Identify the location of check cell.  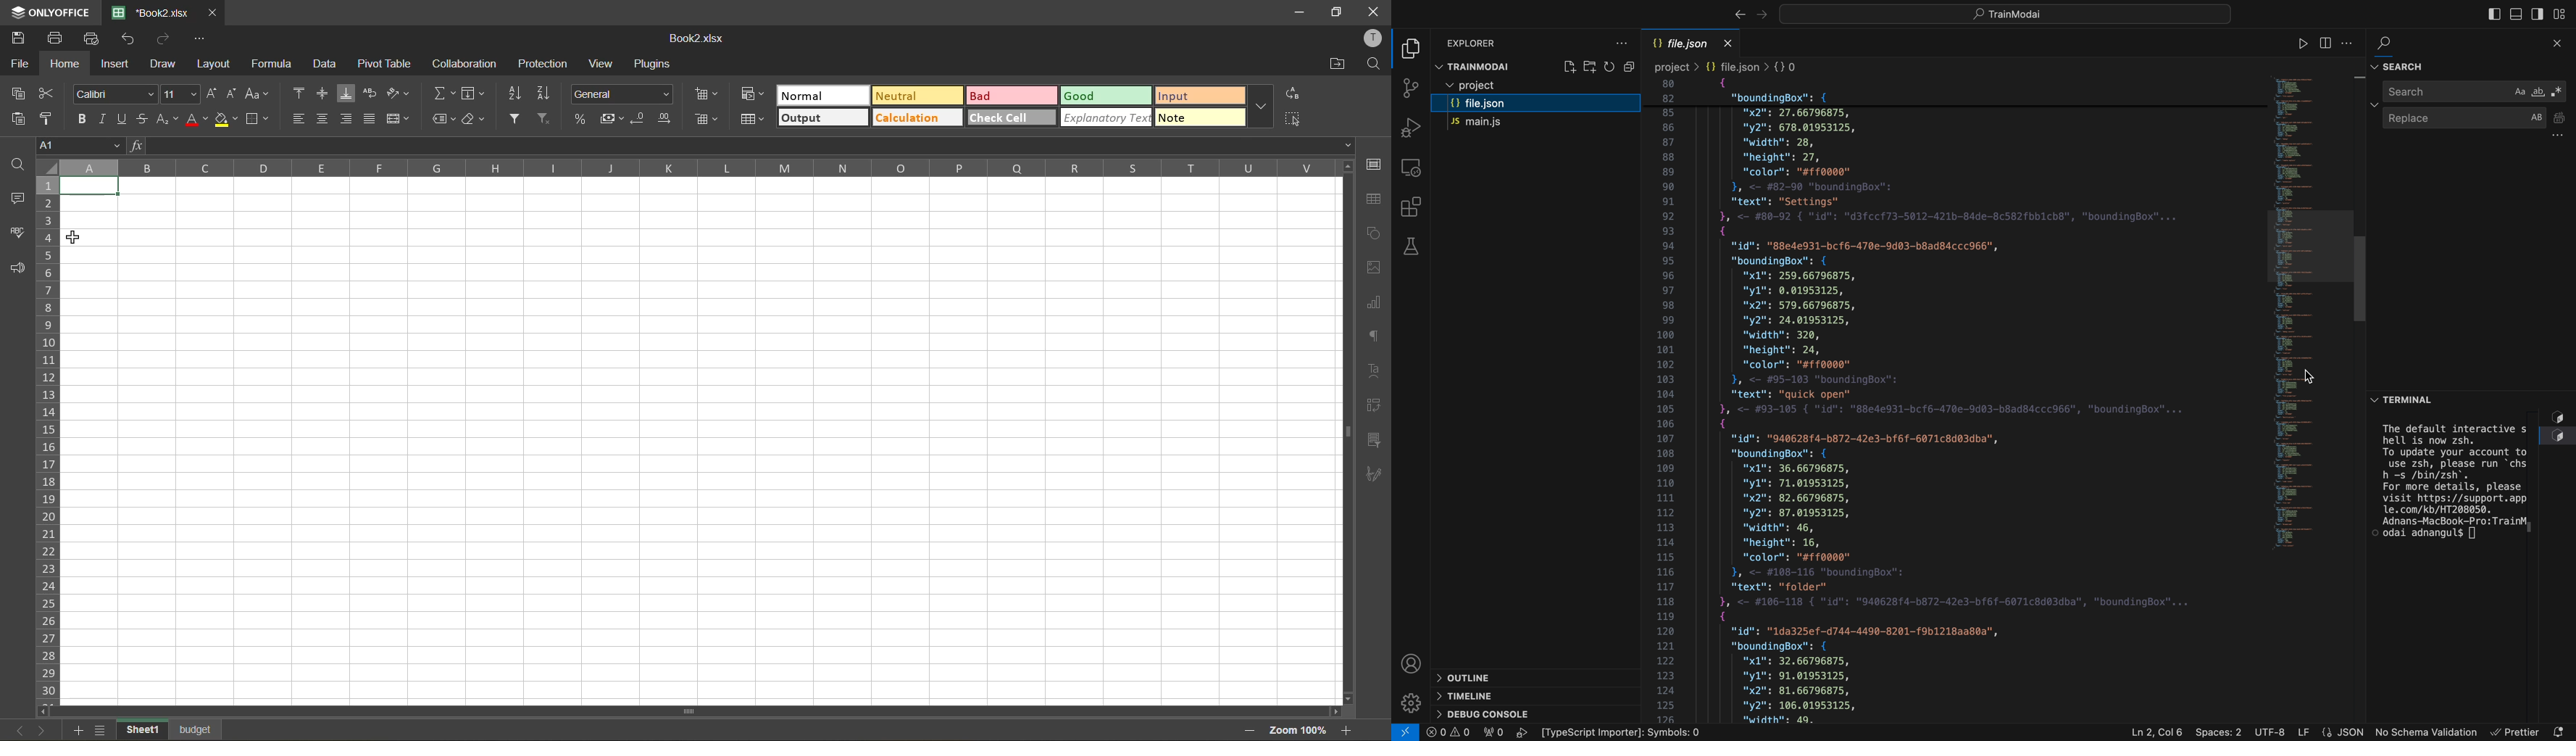
(1012, 119).